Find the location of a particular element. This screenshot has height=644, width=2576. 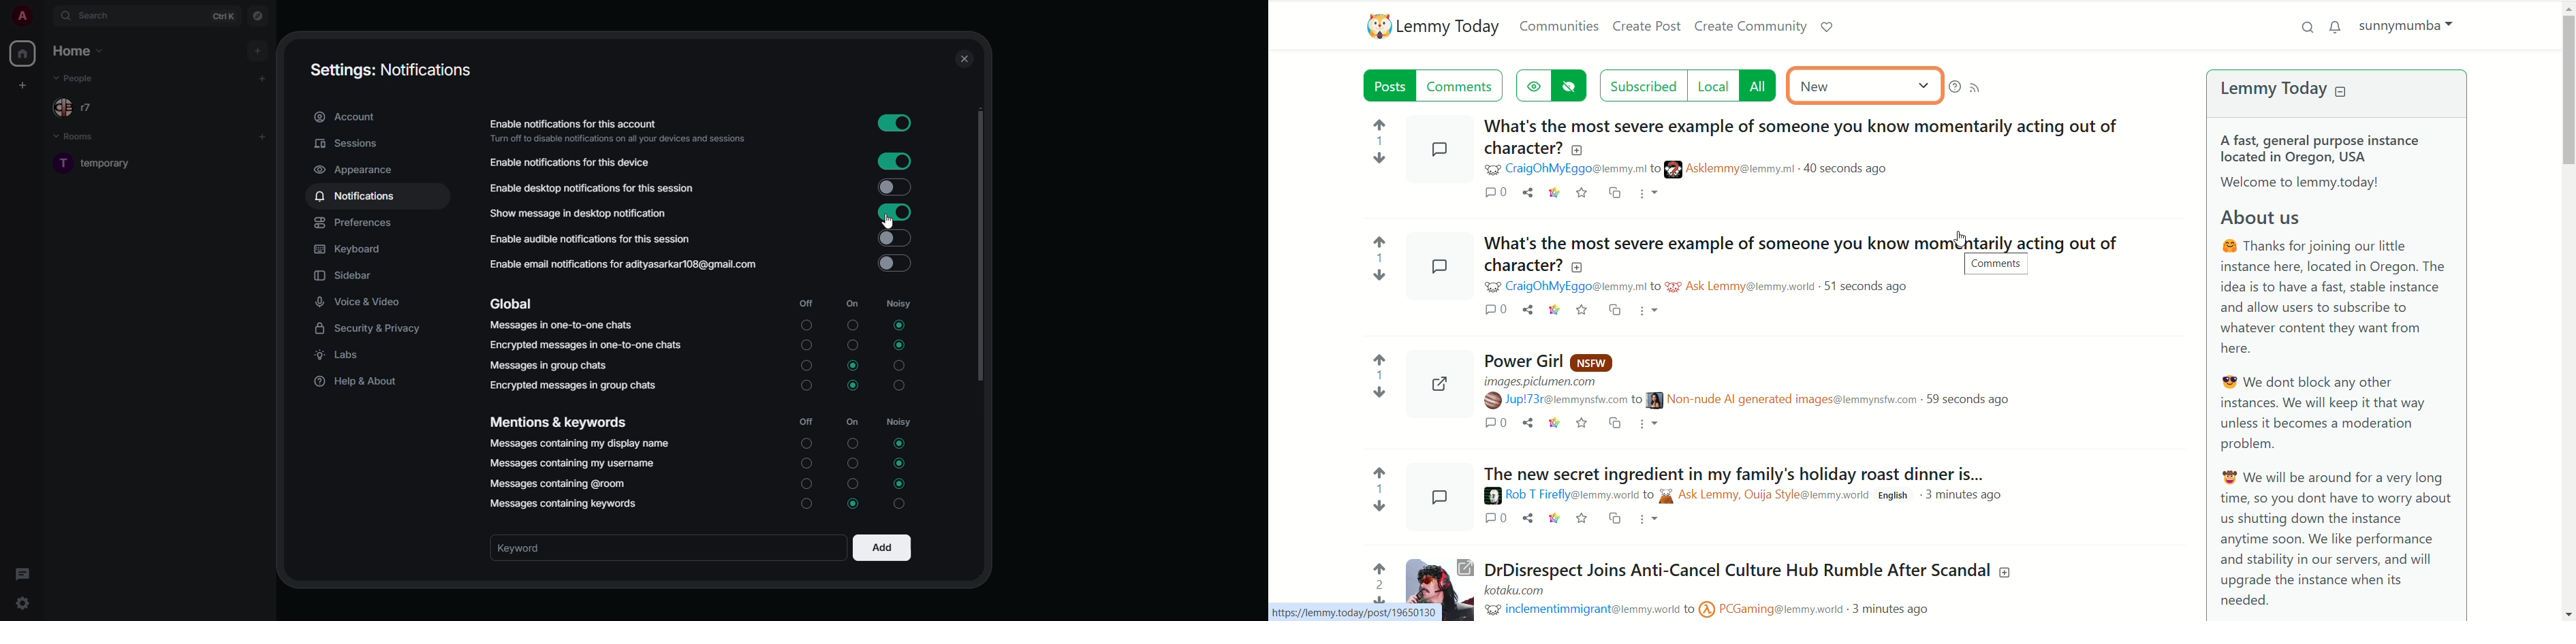

turn on is located at coordinates (806, 344).